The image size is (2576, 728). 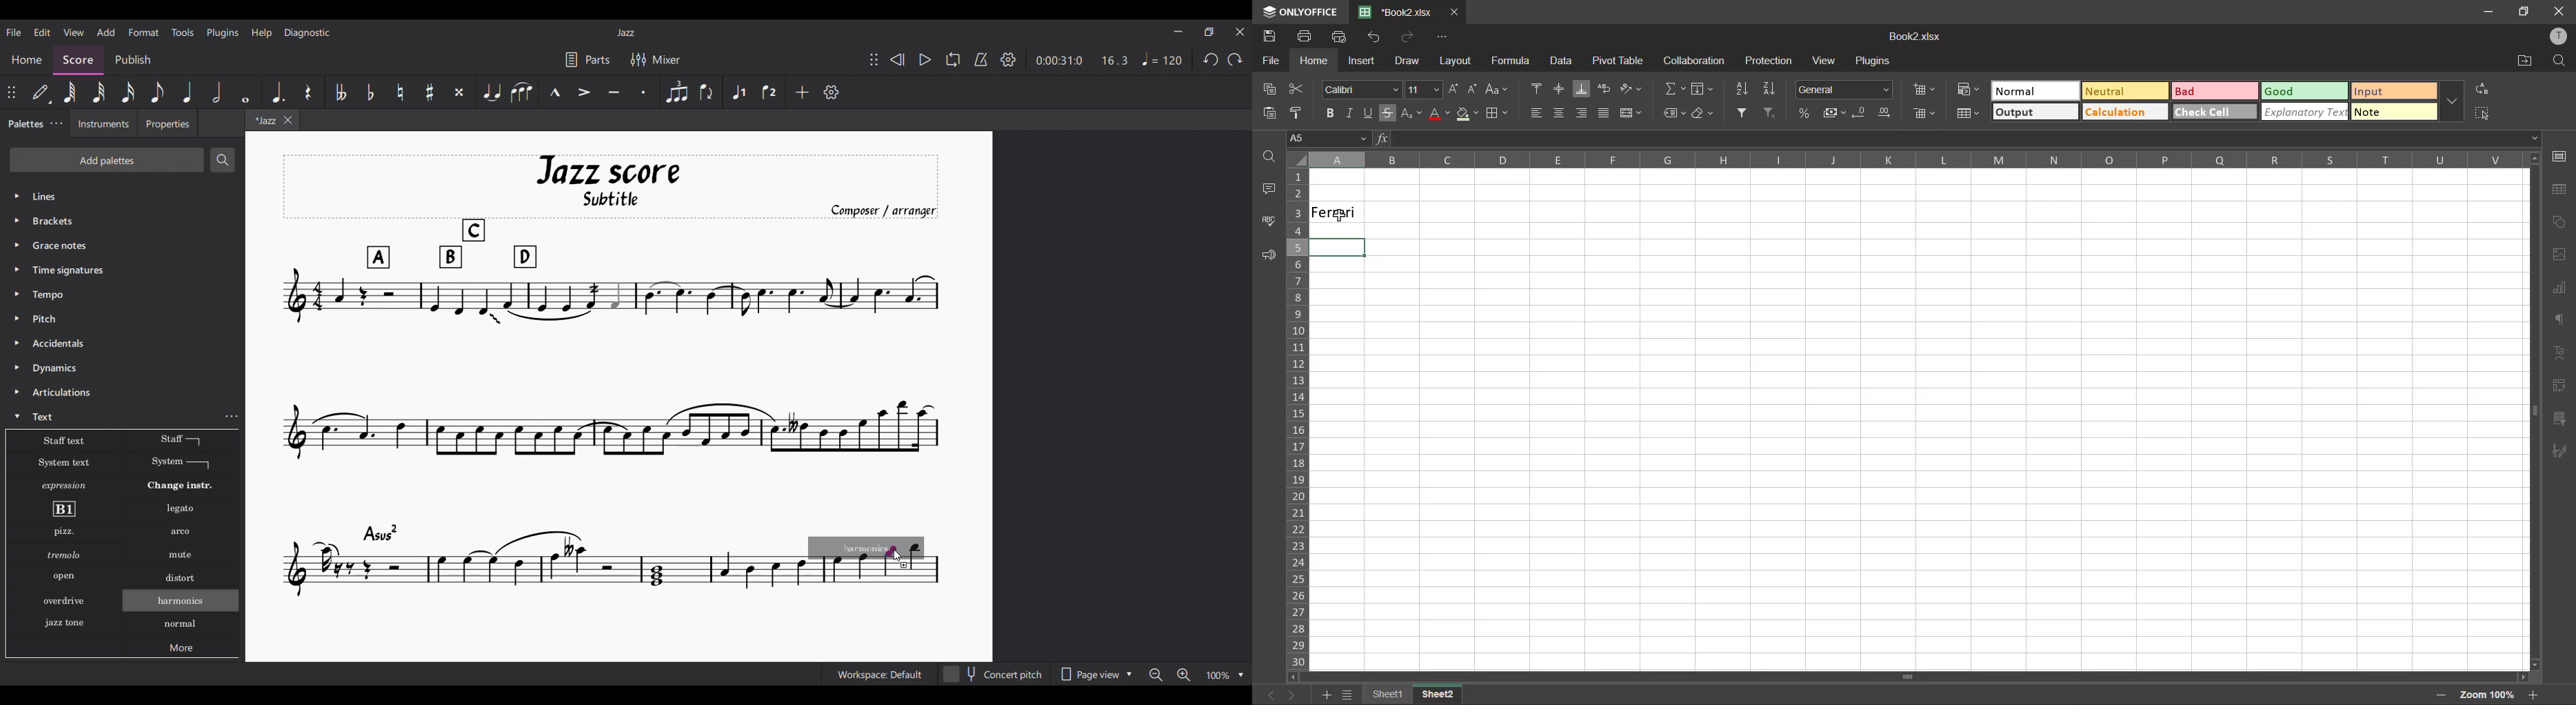 What do you see at coordinates (2442, 697) in the screenshot?
I see `zoom out` at bounding box center [2442, 697].